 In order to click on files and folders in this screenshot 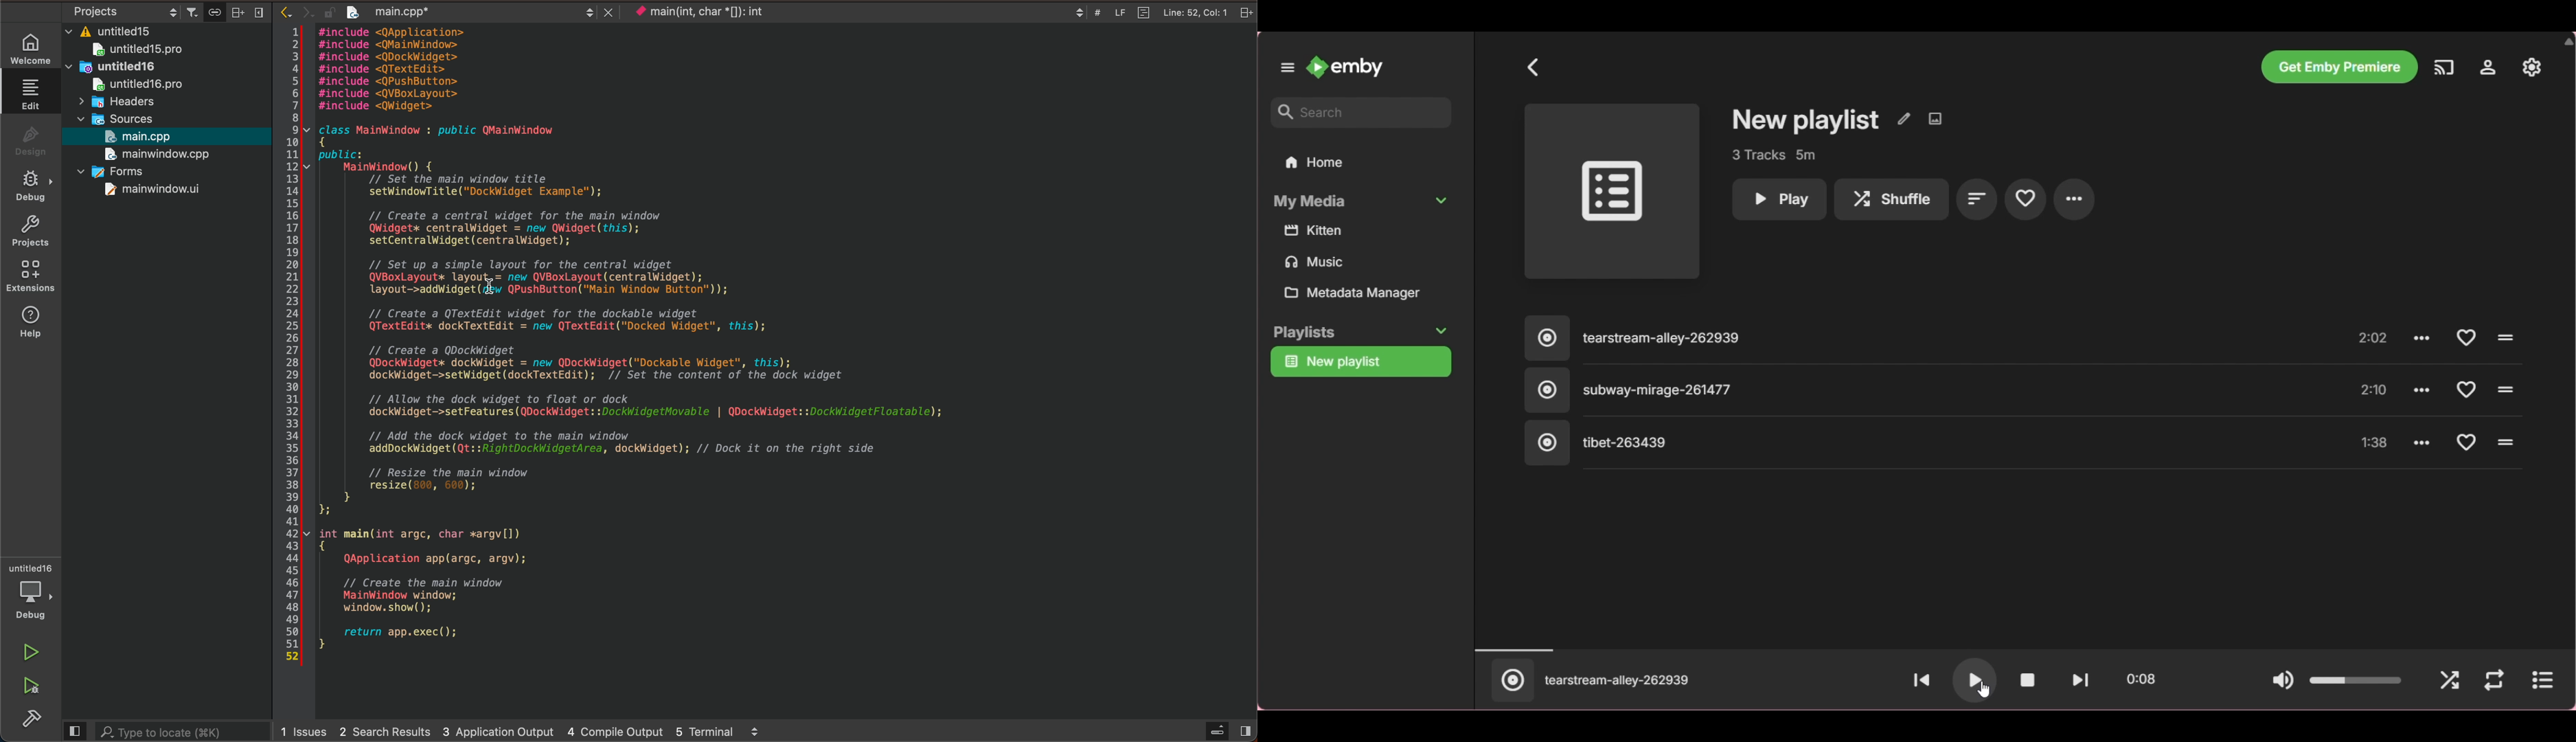, I will do `click(170, 32)`.